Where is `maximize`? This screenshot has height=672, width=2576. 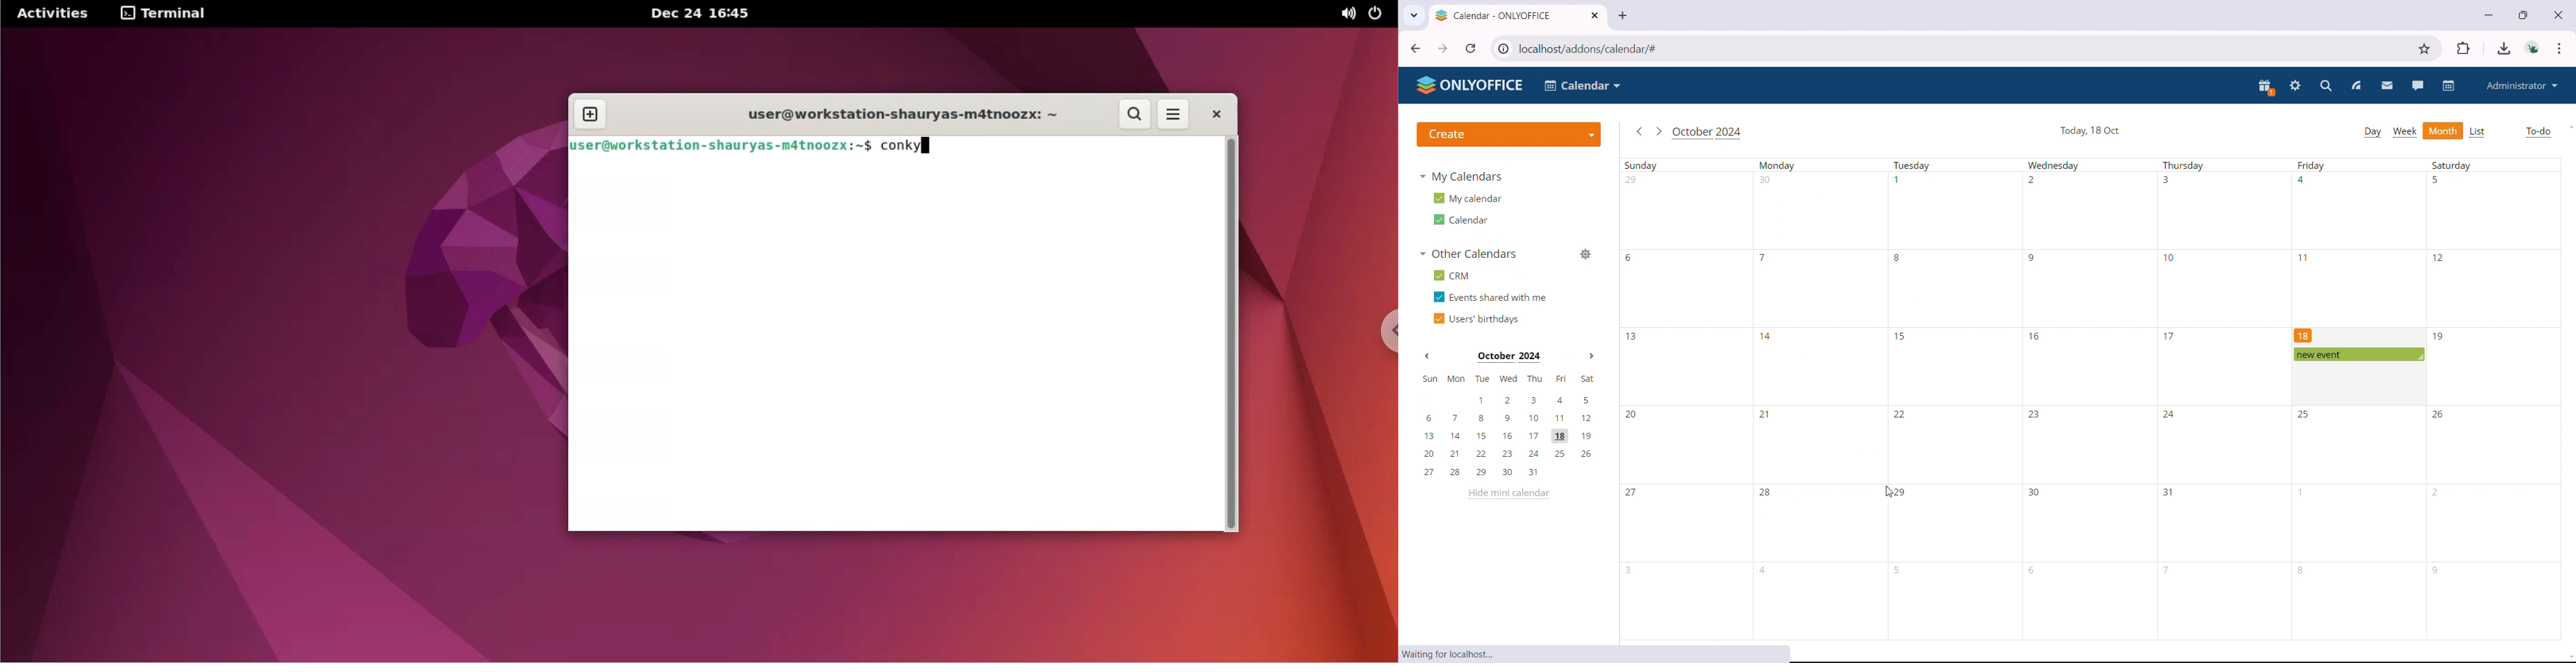
maximize is located at coordinates (2524, 14).